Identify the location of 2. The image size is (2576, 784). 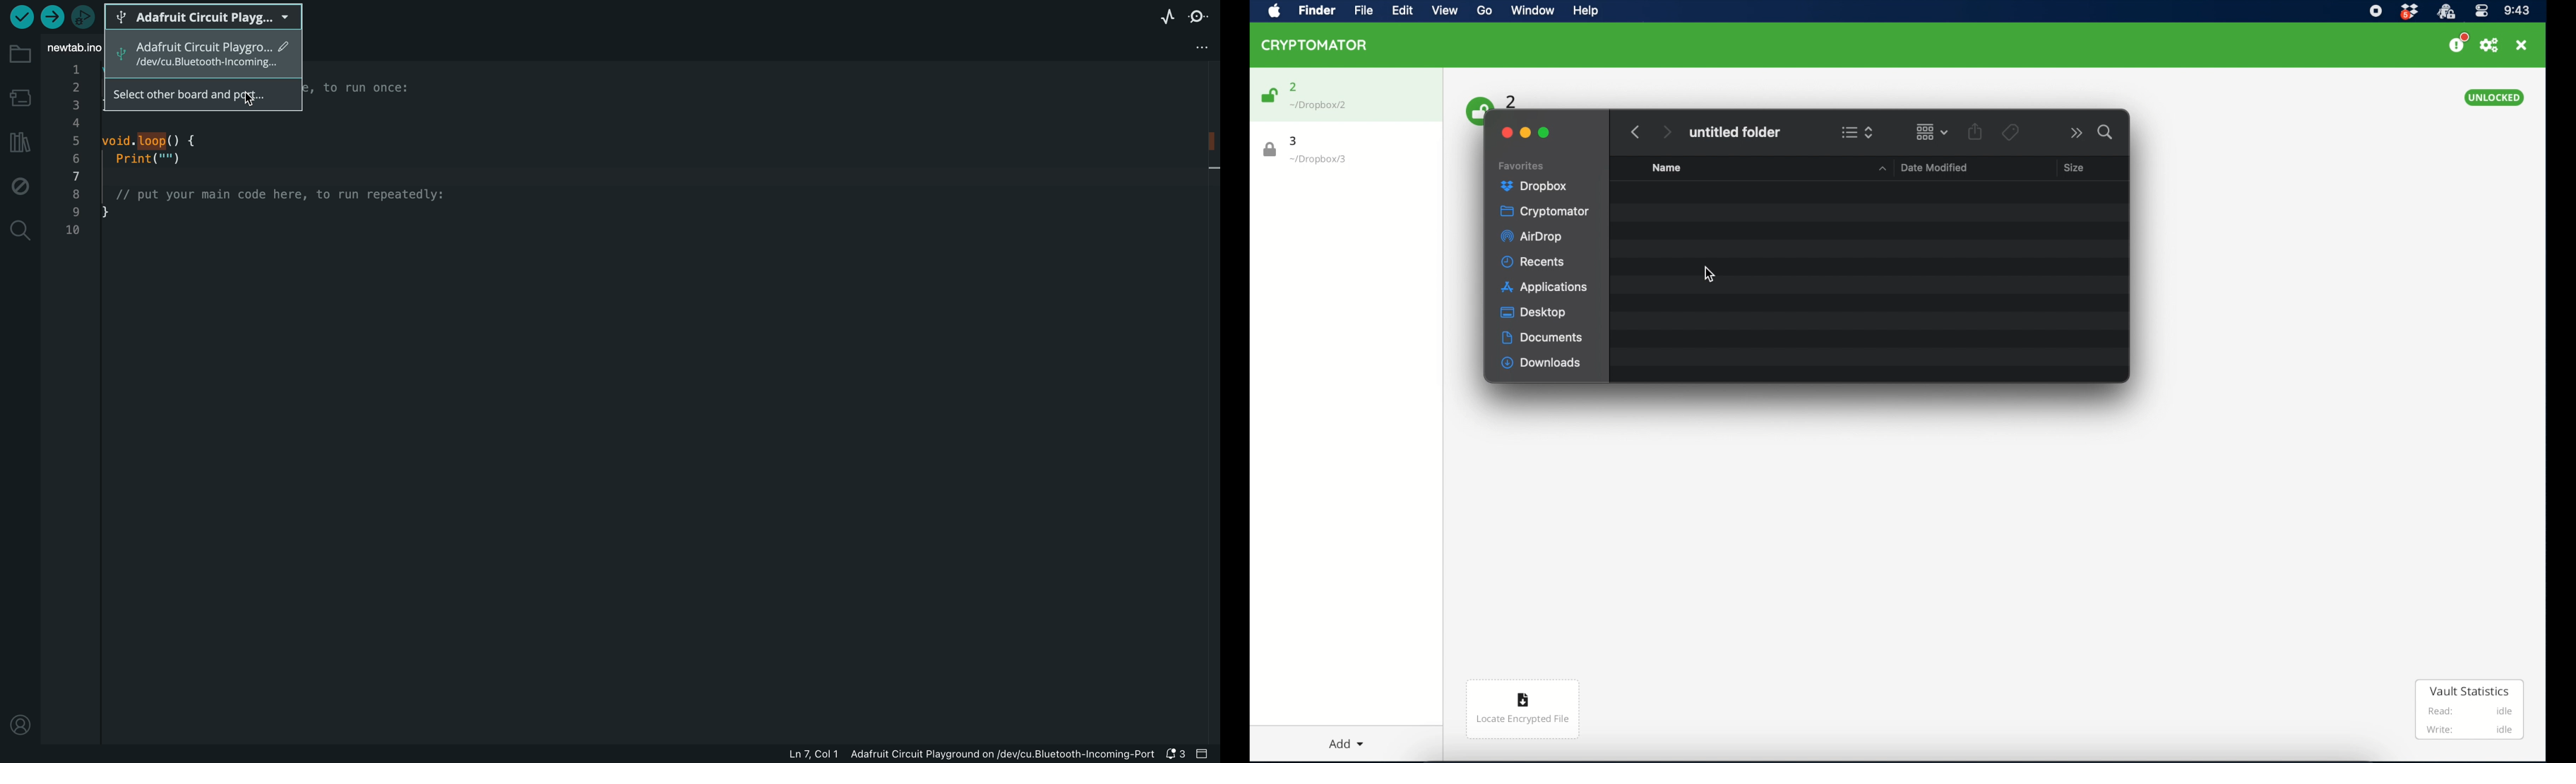
(1512, 100).